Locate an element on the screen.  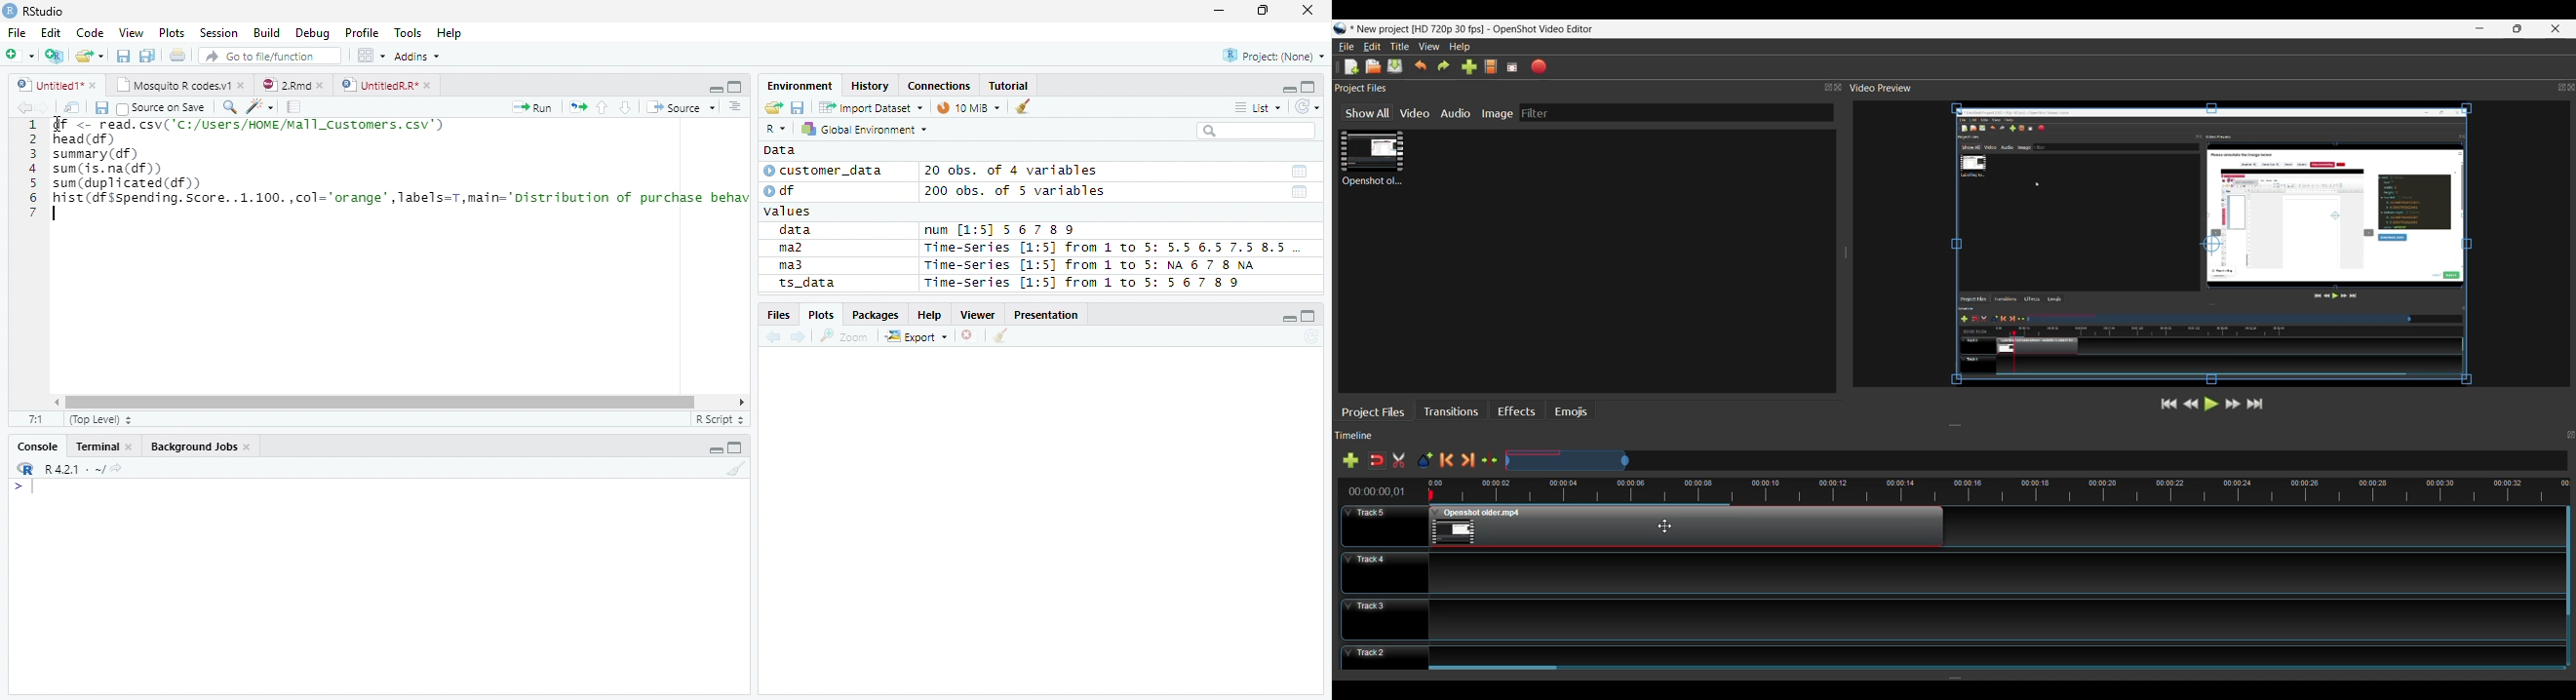
Project (none) is located at coordinates (1276, 54).